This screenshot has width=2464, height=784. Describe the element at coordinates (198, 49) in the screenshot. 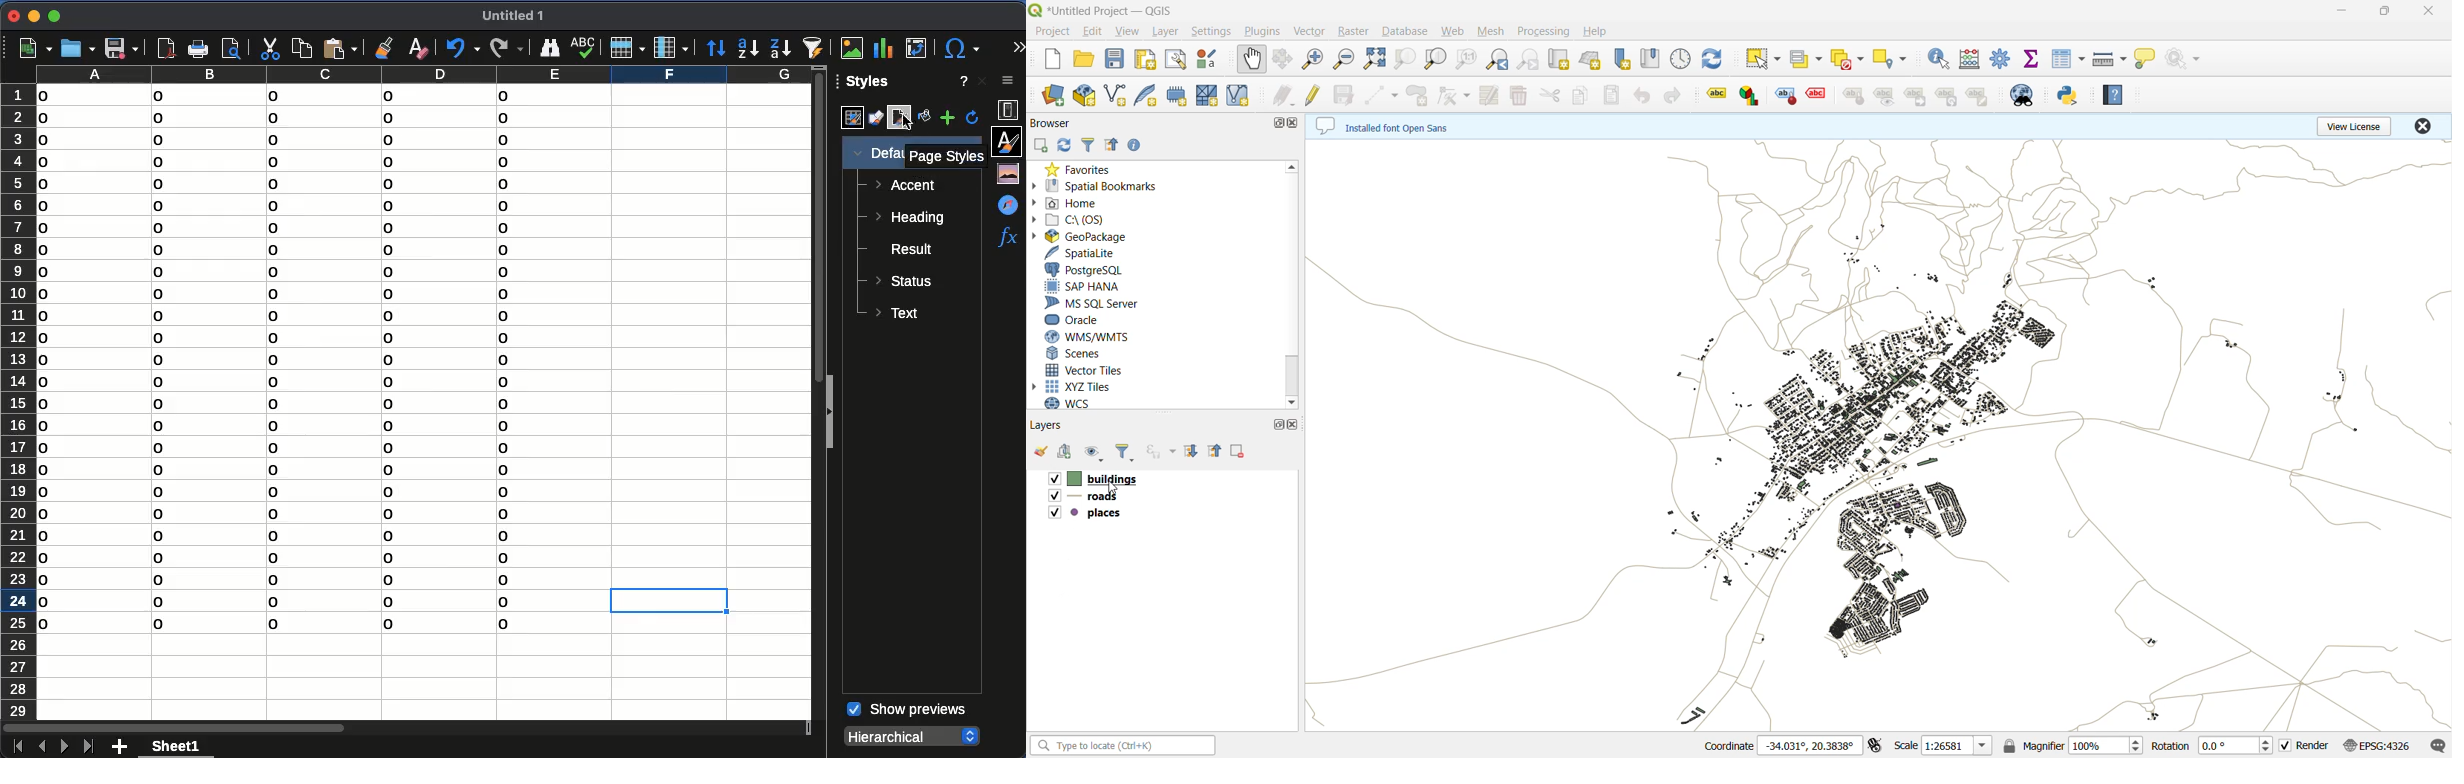

I see `print` at that location.